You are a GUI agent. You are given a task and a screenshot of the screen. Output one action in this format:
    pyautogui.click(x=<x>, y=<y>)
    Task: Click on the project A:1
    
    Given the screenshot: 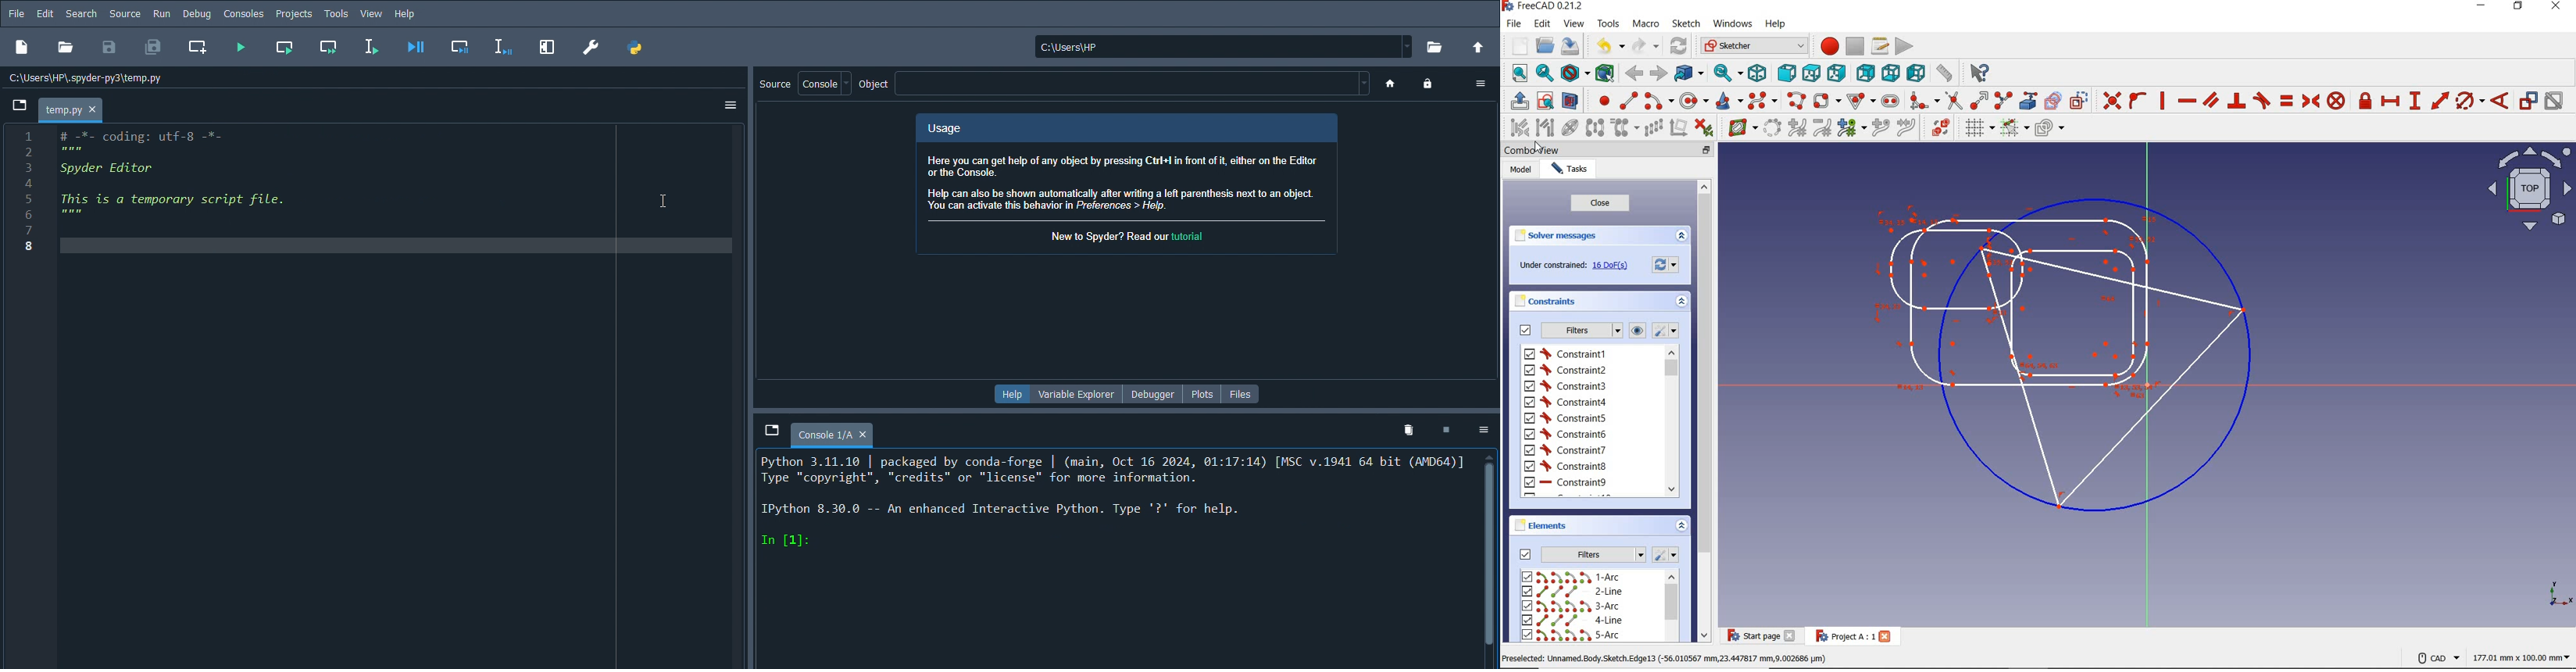 What is the action you would take?
    pyautogui.click(x=1841, y=636)
    